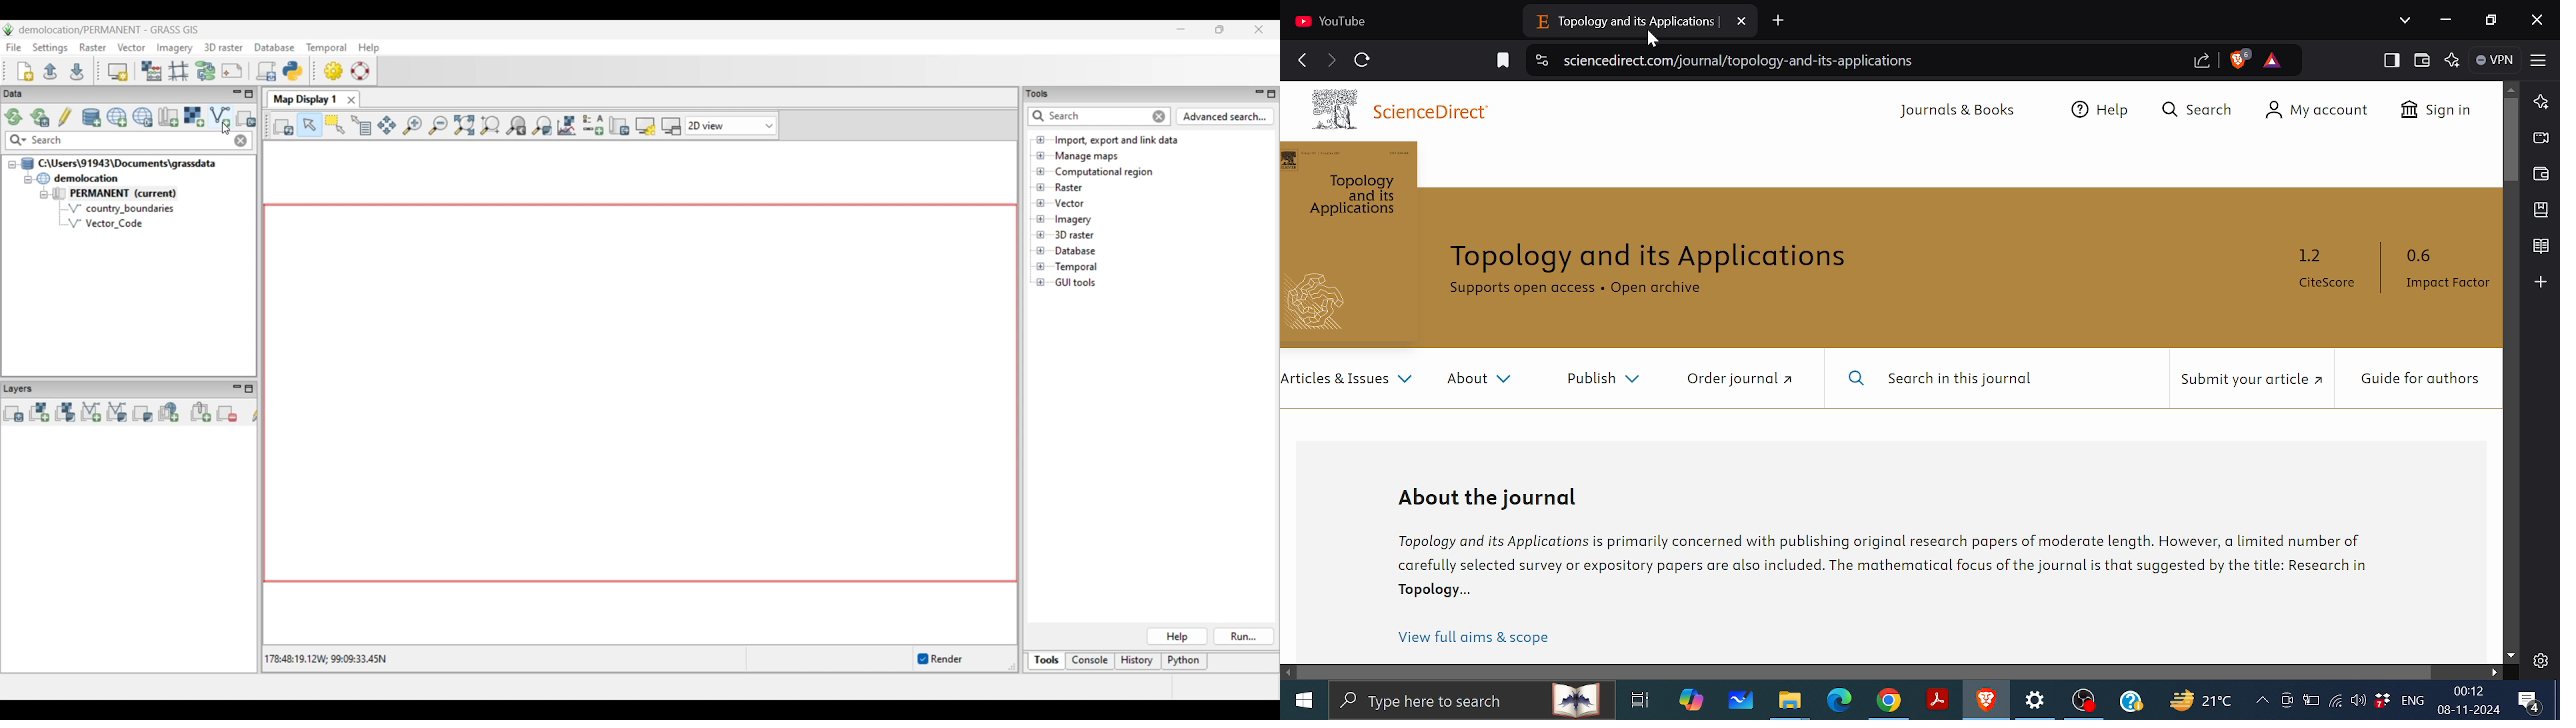 Image resolution: width=2576 pixels, height=728 pixels. What do you see at coordinates (1362, 60) in the screenshot?
I see `reload` at bounding box center [1362, 60].